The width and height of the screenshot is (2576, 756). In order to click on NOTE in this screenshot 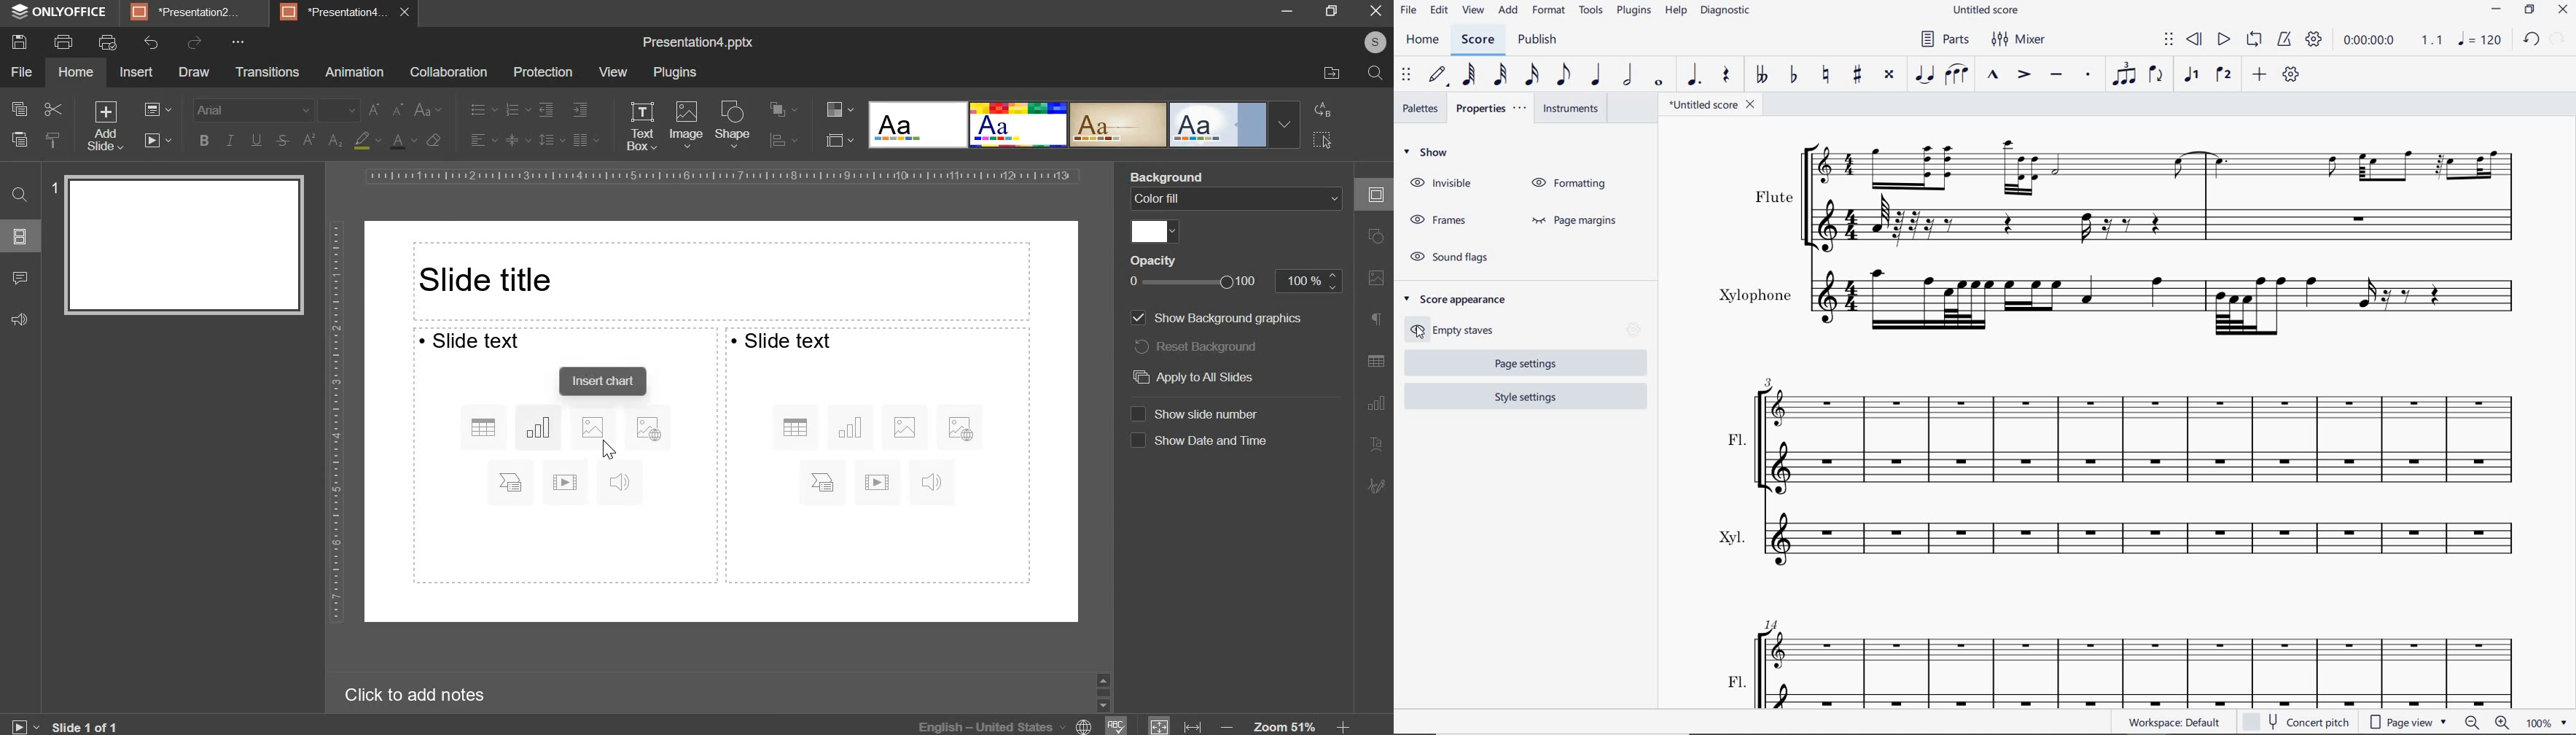, I will do `click(2482, 39)`.